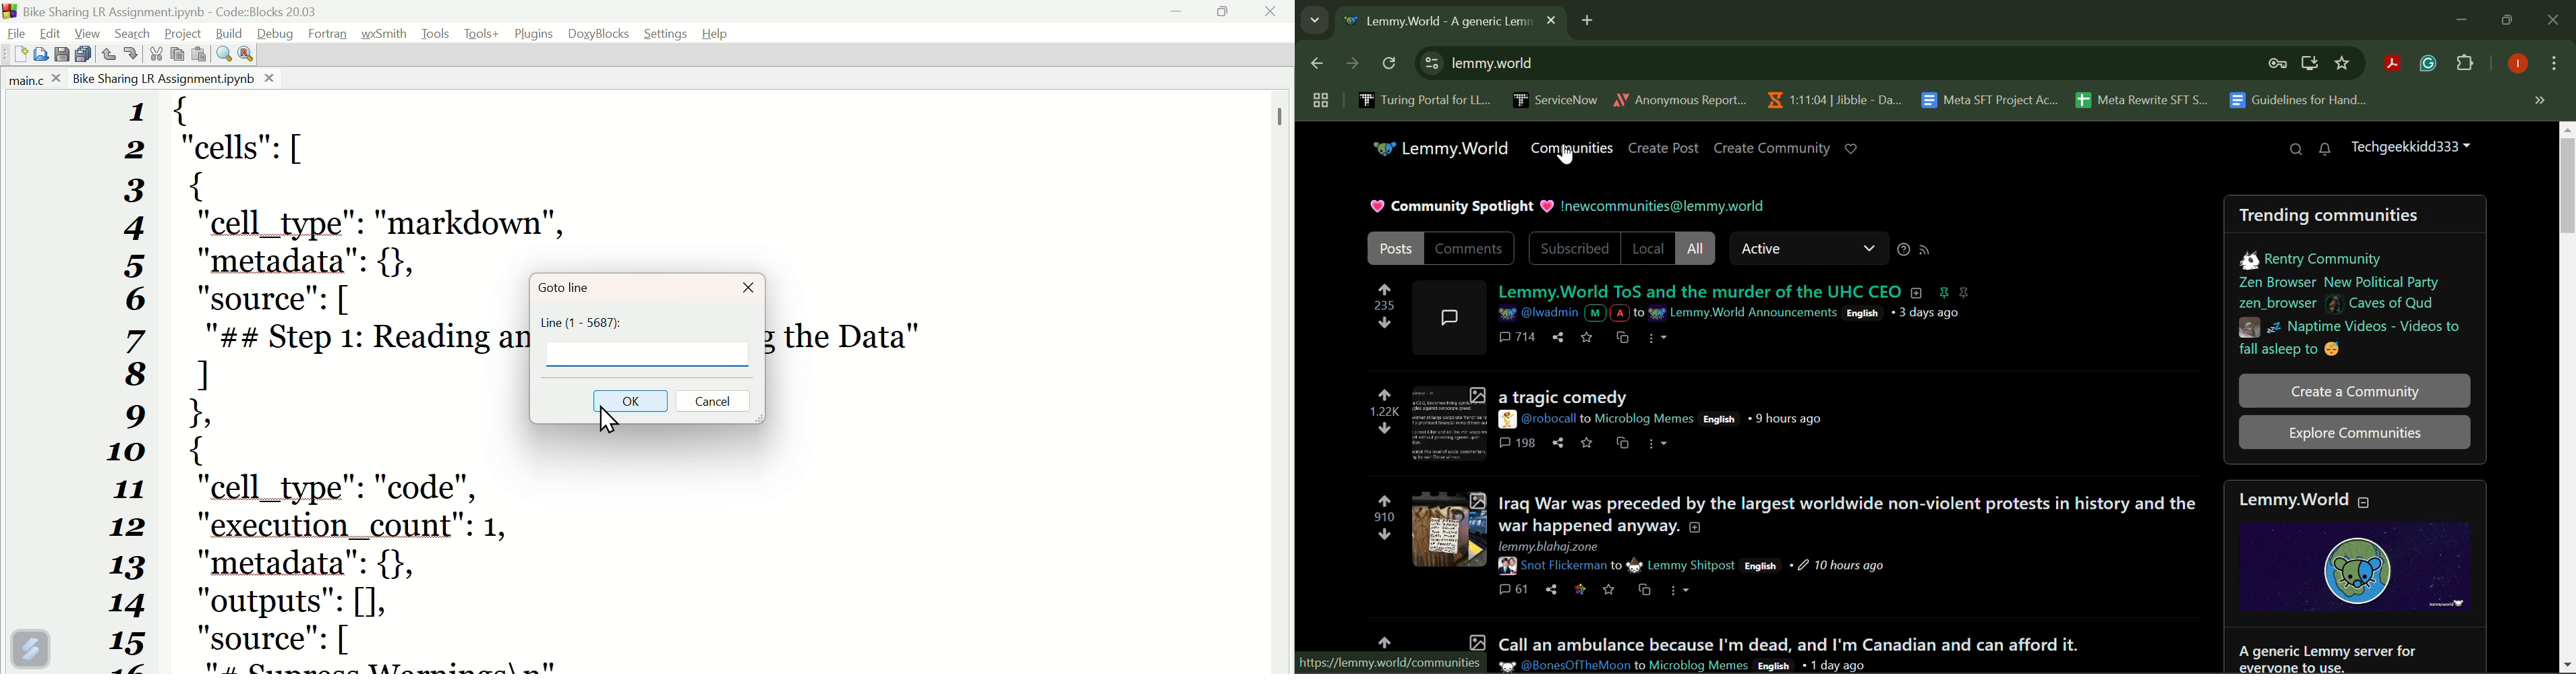 The height and width of the screenshot is (700, 2576). What do you see at coordinates (90, 32) in the screenshot?
I see `View` at bounding box center [90, 32].